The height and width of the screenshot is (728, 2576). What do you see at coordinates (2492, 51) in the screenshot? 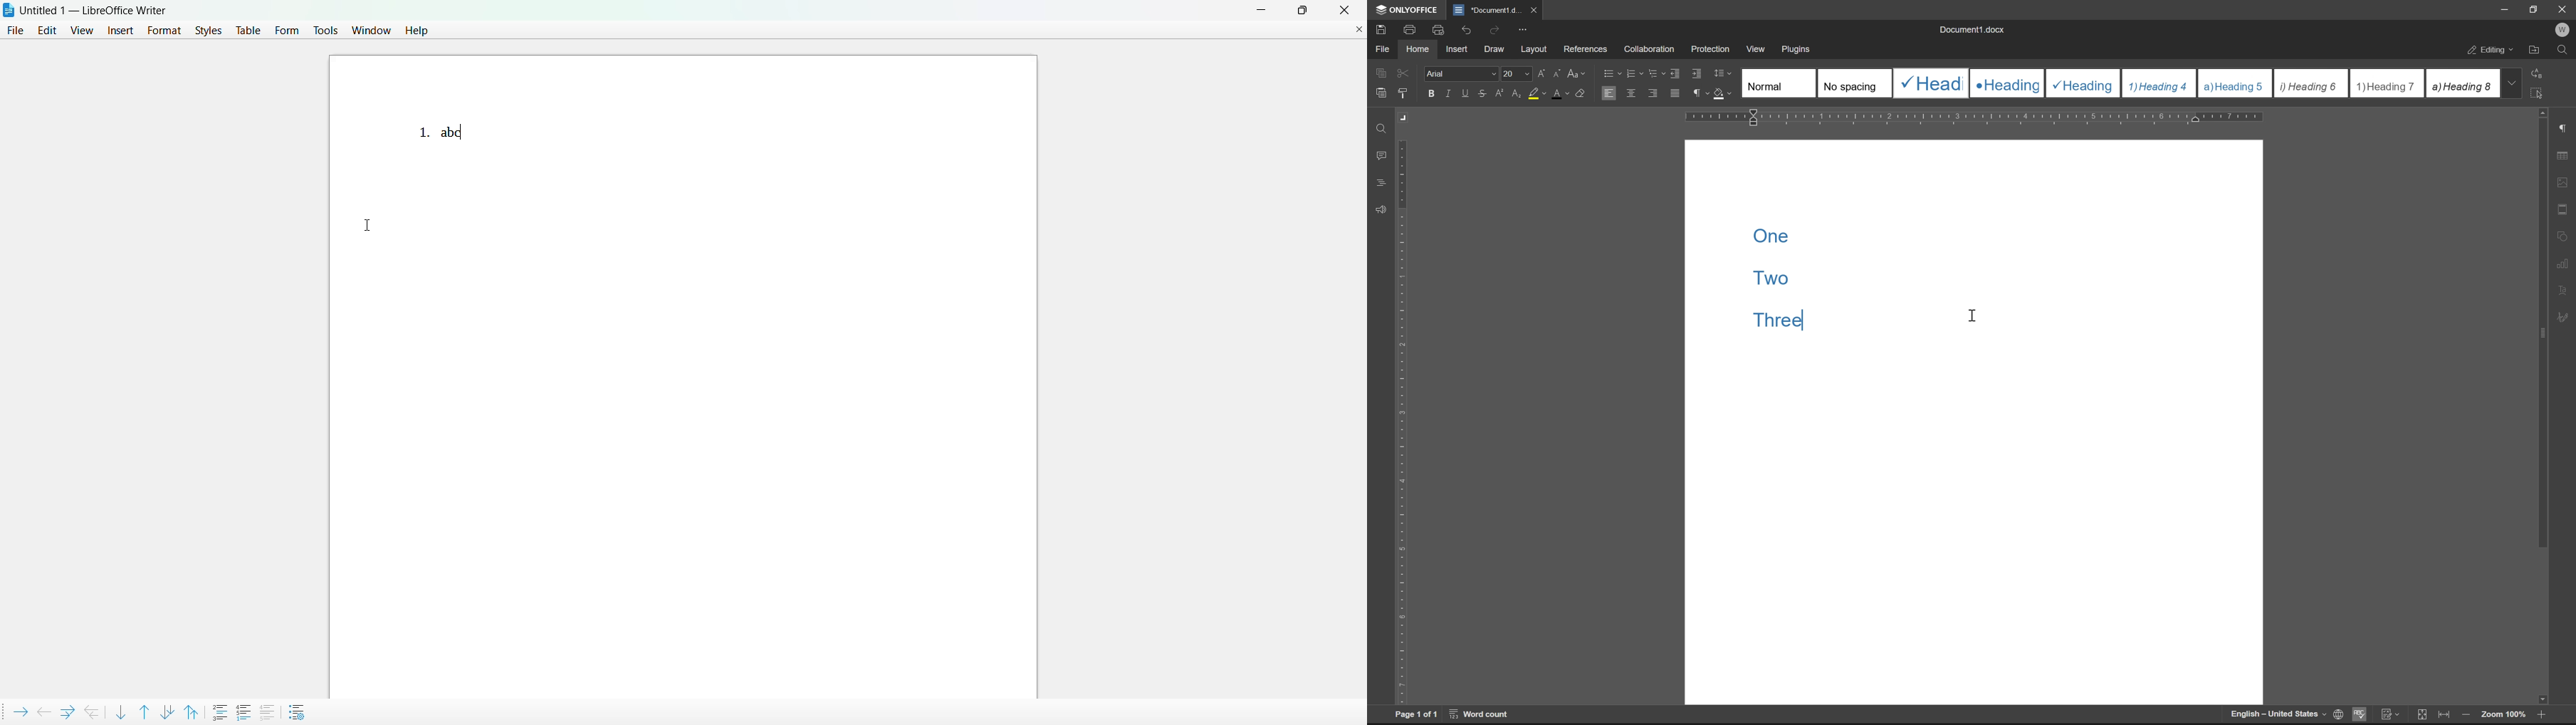
I see `editing` at bounding box center [2492, 51].